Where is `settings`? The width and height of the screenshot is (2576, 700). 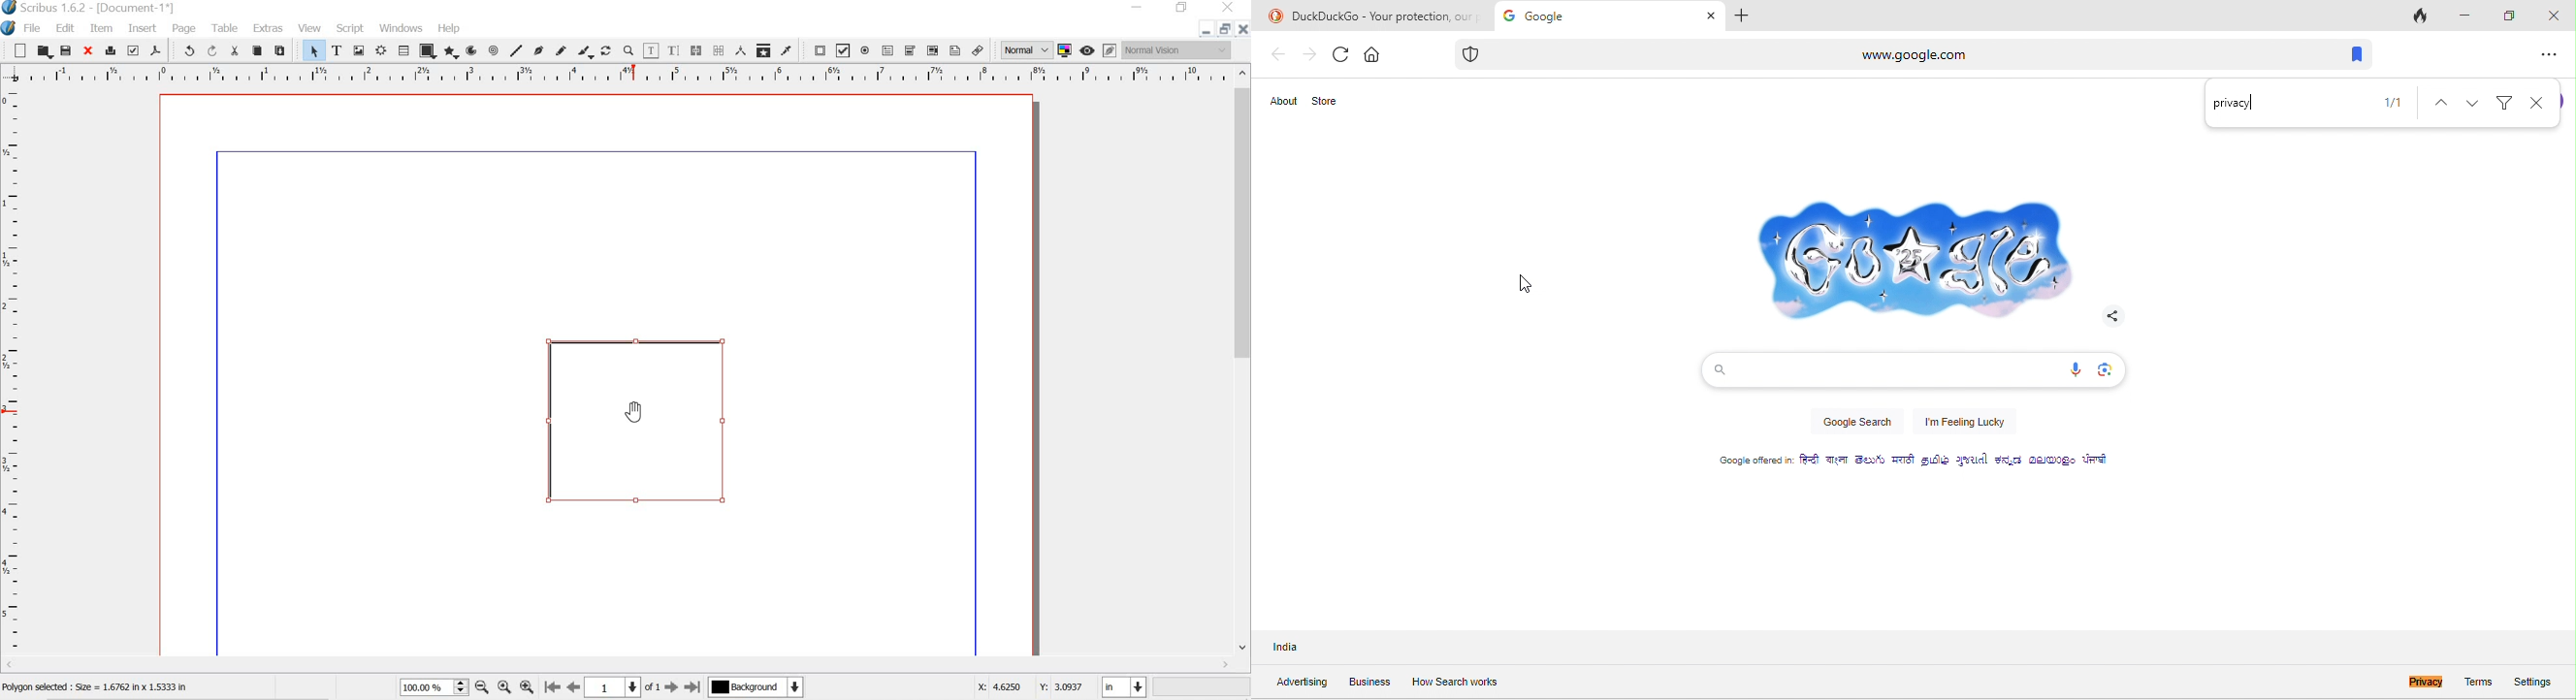 settings is located at coordinates (2541, 680).